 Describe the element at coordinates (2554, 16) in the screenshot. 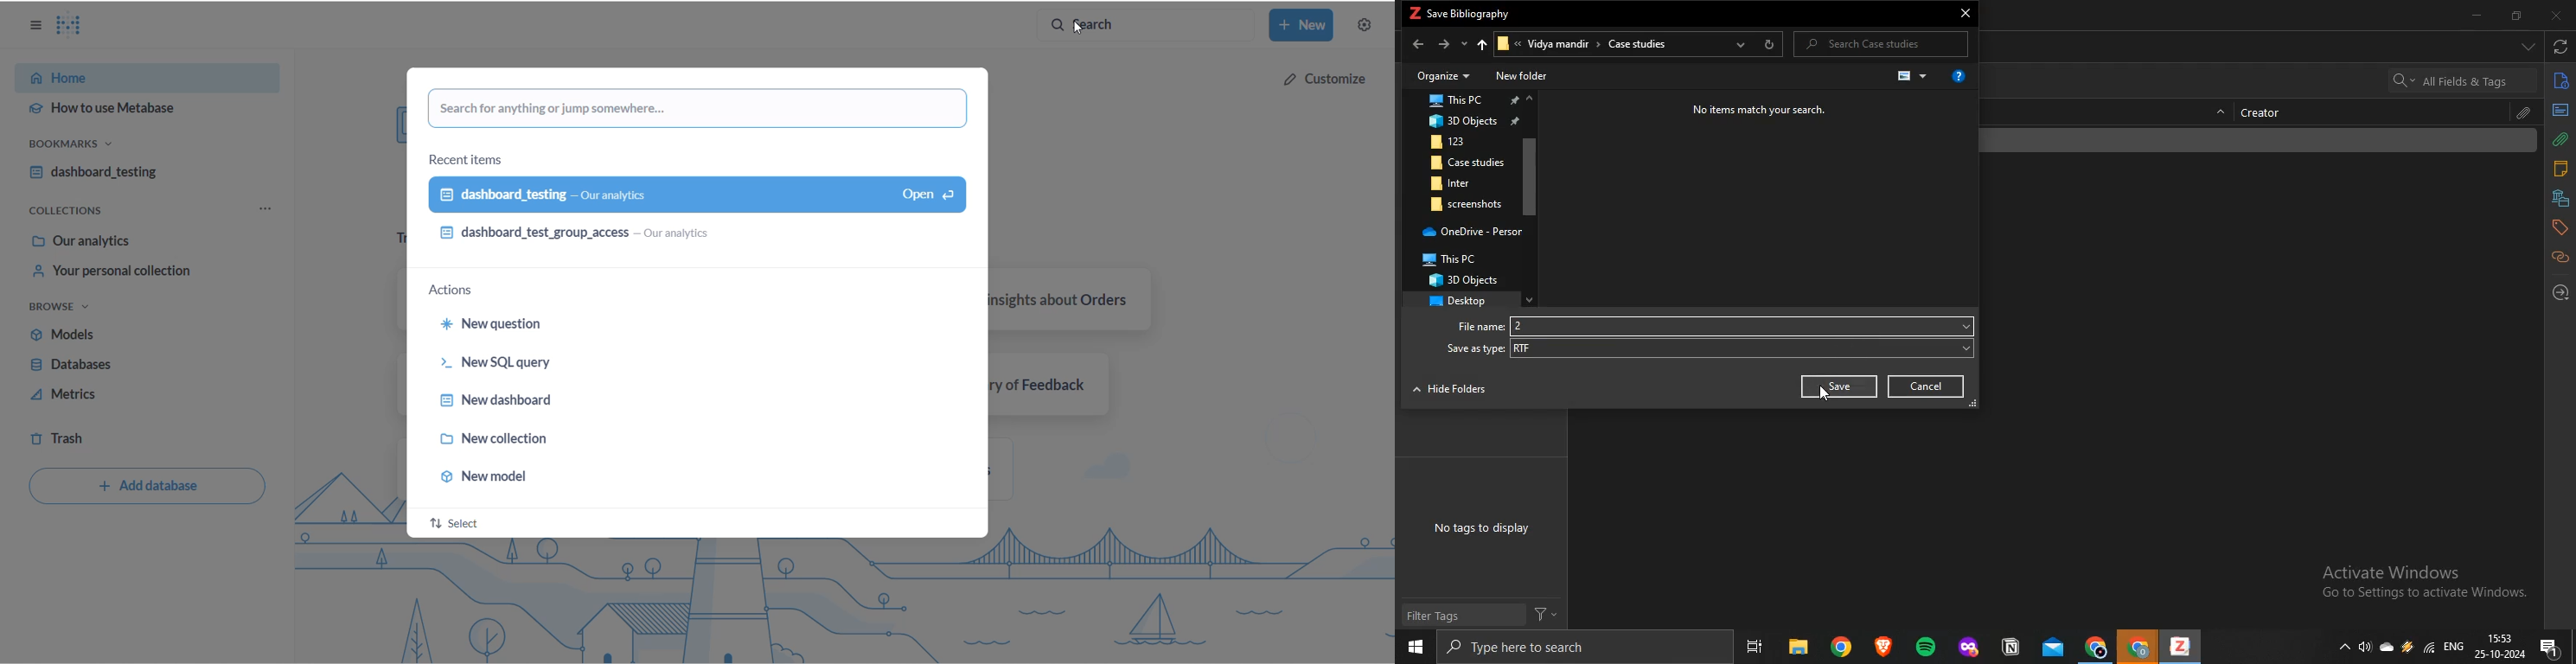

I see `close` at that location.